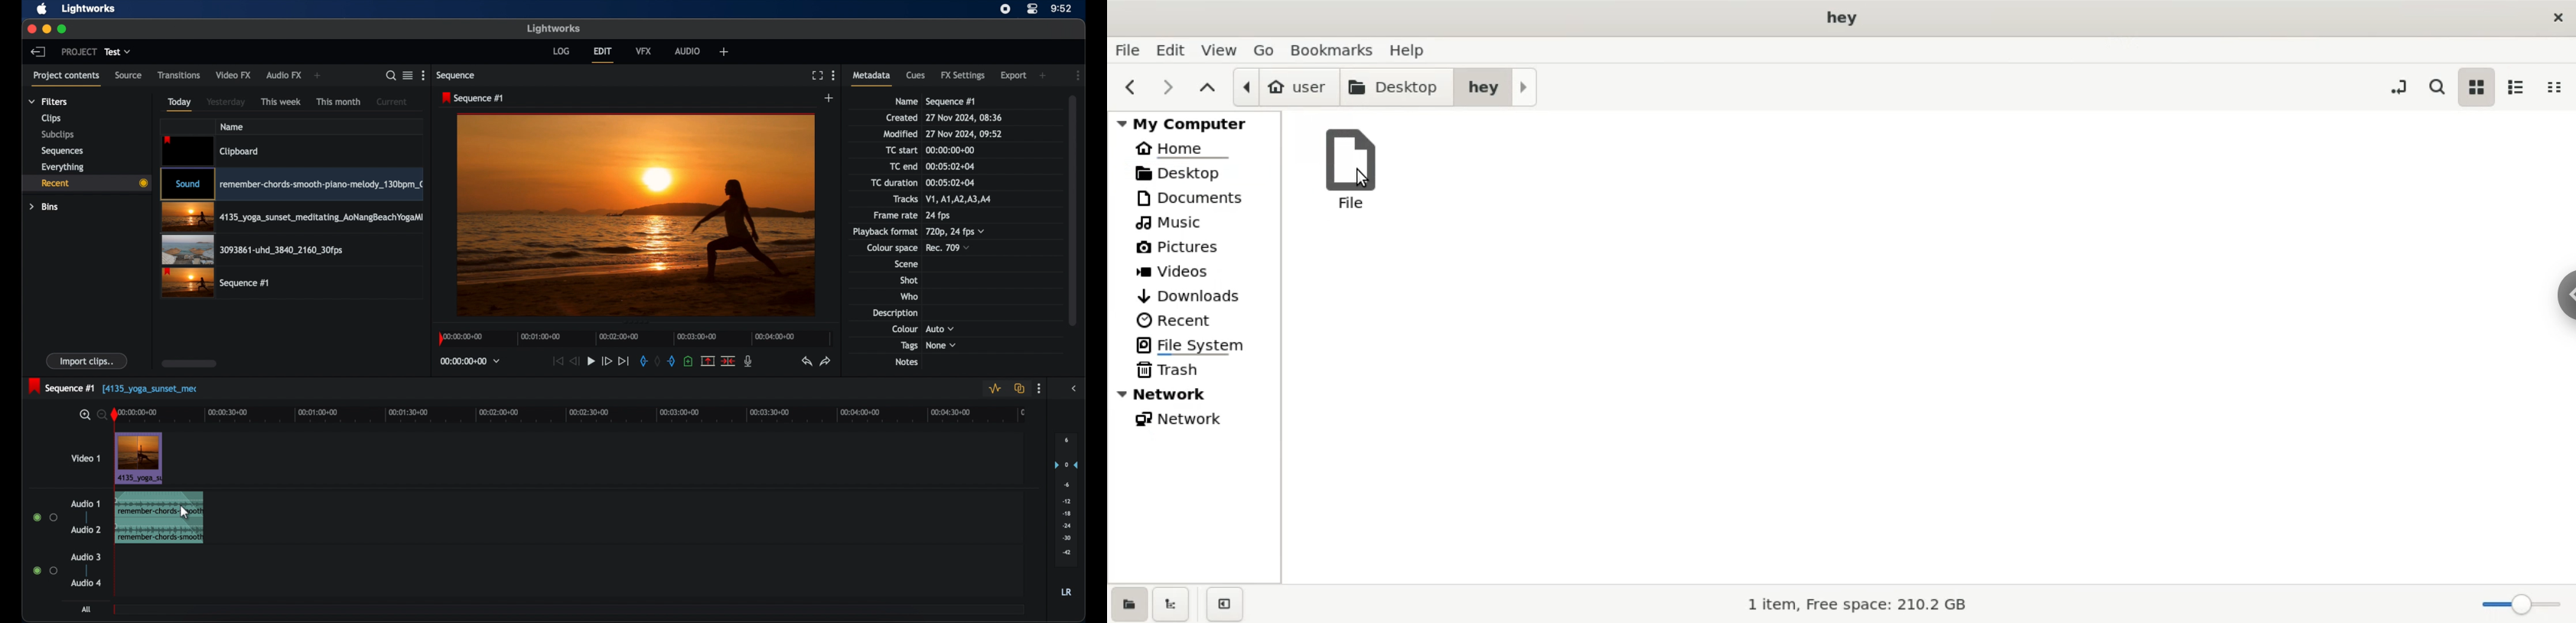 Image resolution: width=2576 pixels, height=644 pixels. What do you see at coordinates (99, 414) in the screenshot?
I see `zoom out` at bounding box center [99, 414].